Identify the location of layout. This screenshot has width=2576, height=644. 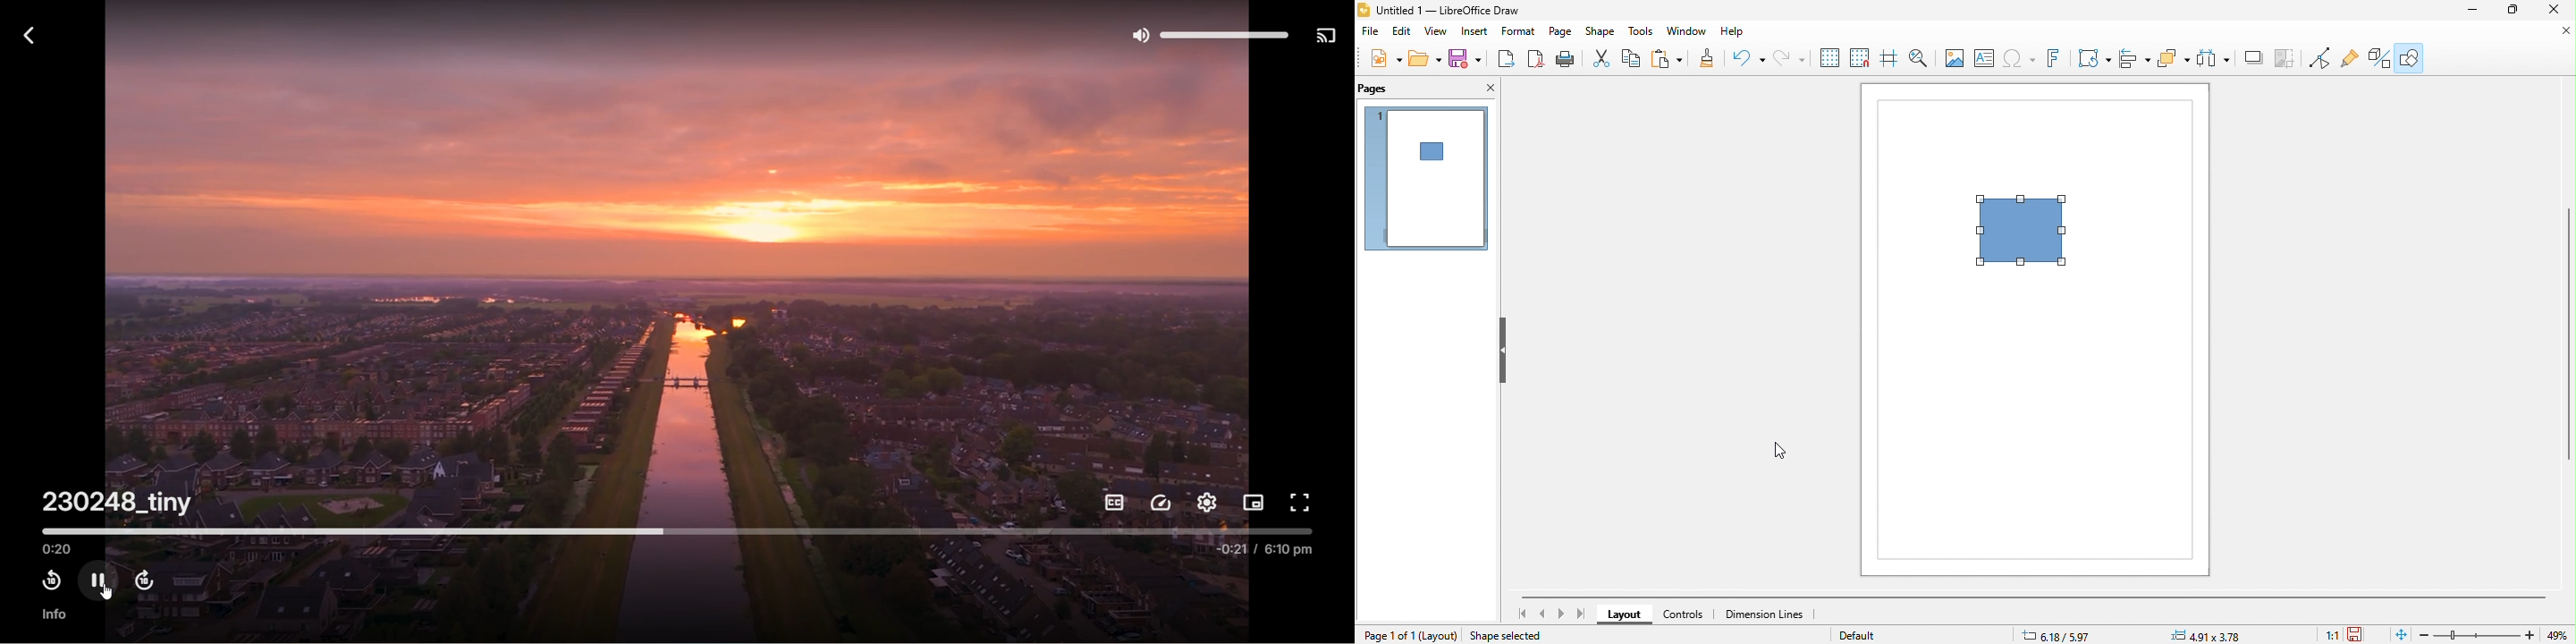
(1440, 635).